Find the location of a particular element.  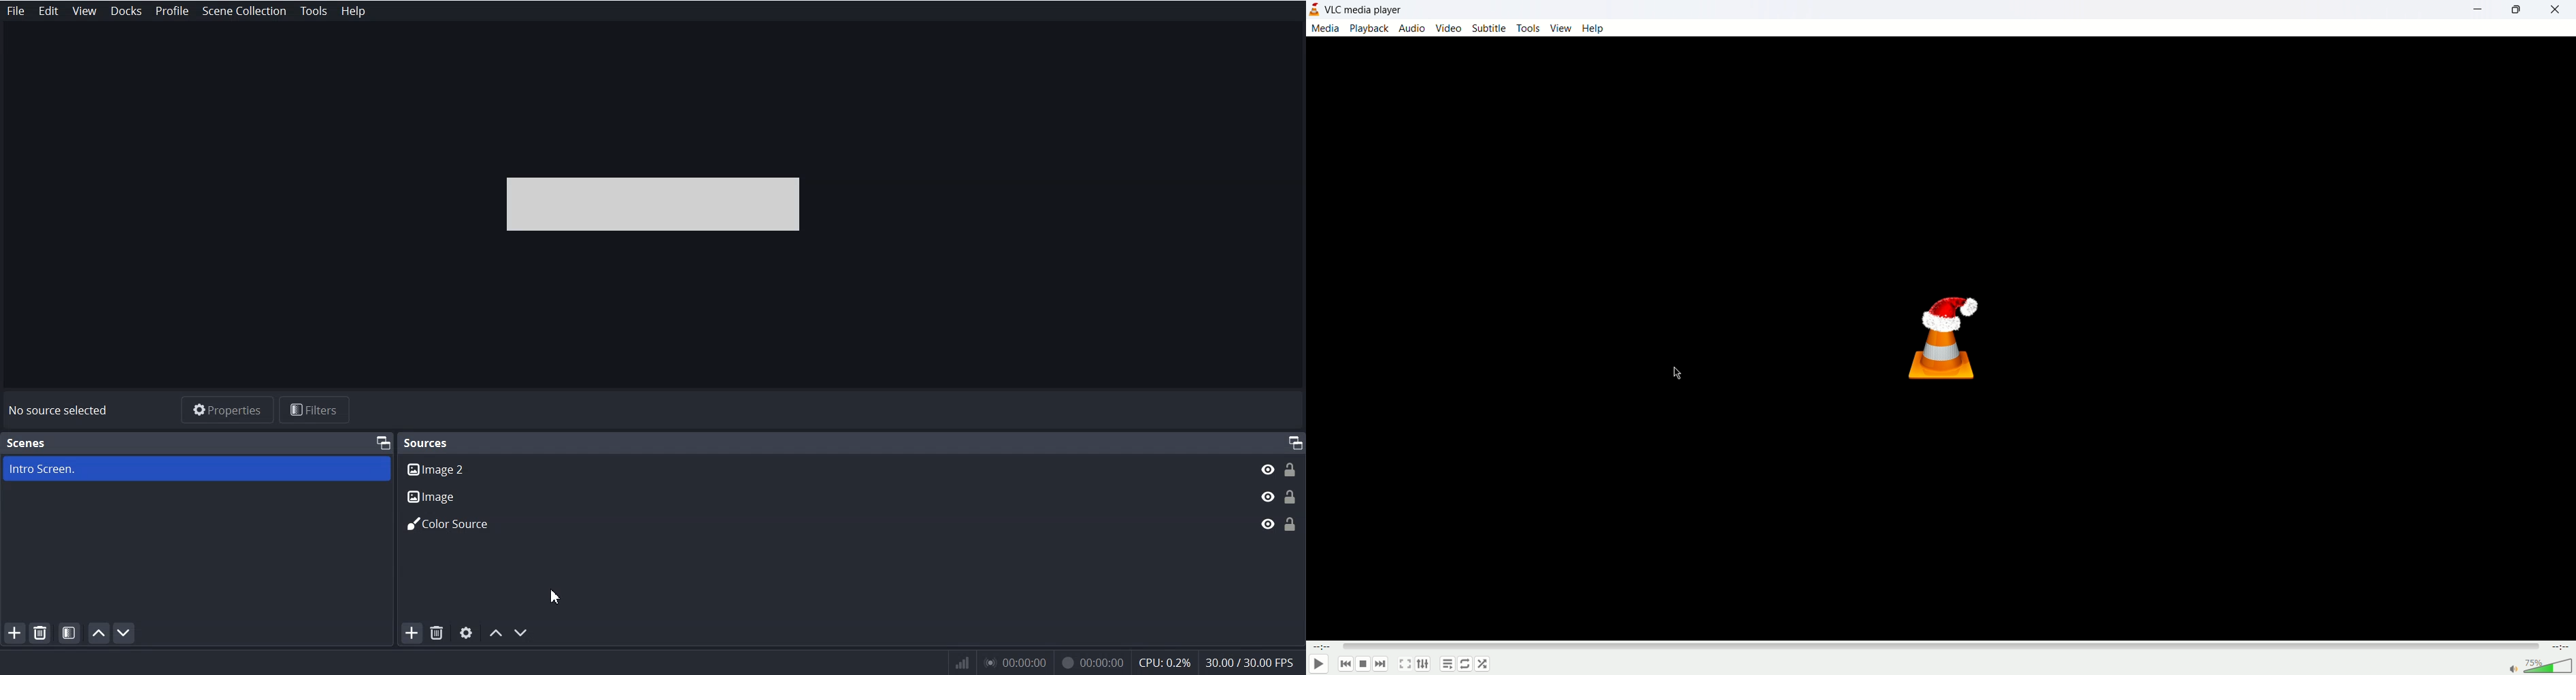

No source selected is located at coordinates (59, 410).